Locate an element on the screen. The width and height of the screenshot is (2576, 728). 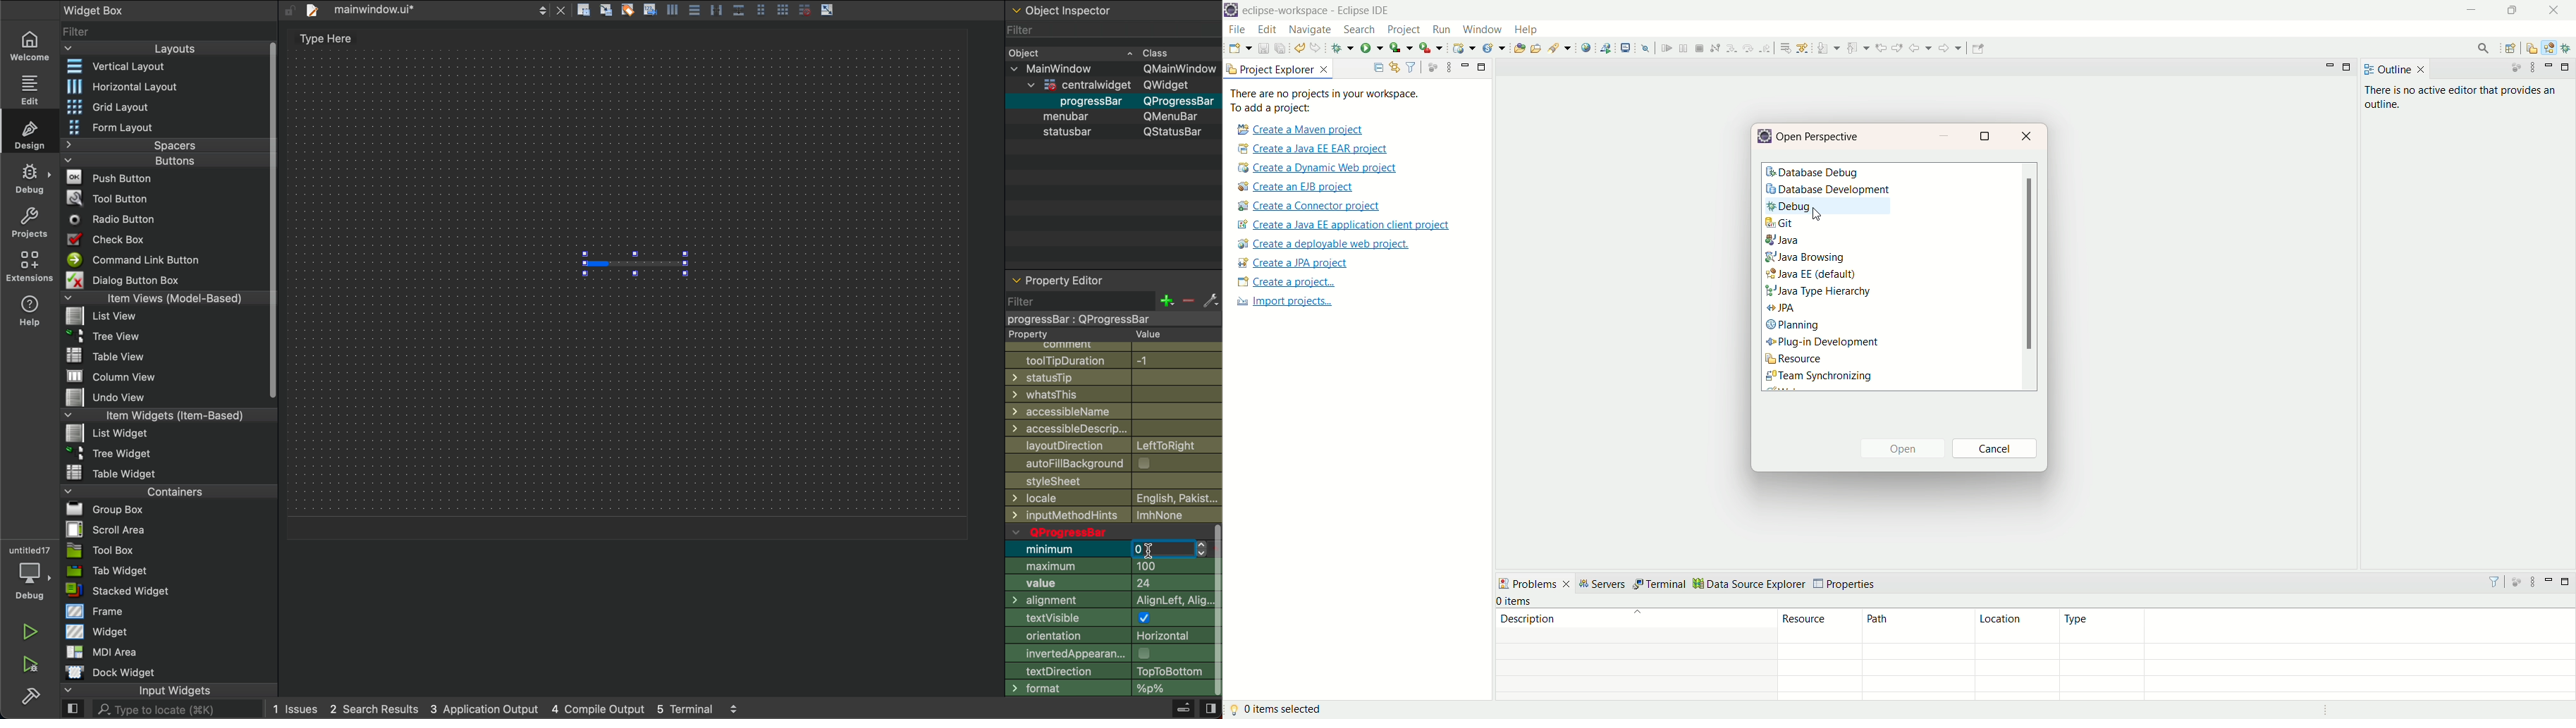
File is located at coordinates (112, 472).